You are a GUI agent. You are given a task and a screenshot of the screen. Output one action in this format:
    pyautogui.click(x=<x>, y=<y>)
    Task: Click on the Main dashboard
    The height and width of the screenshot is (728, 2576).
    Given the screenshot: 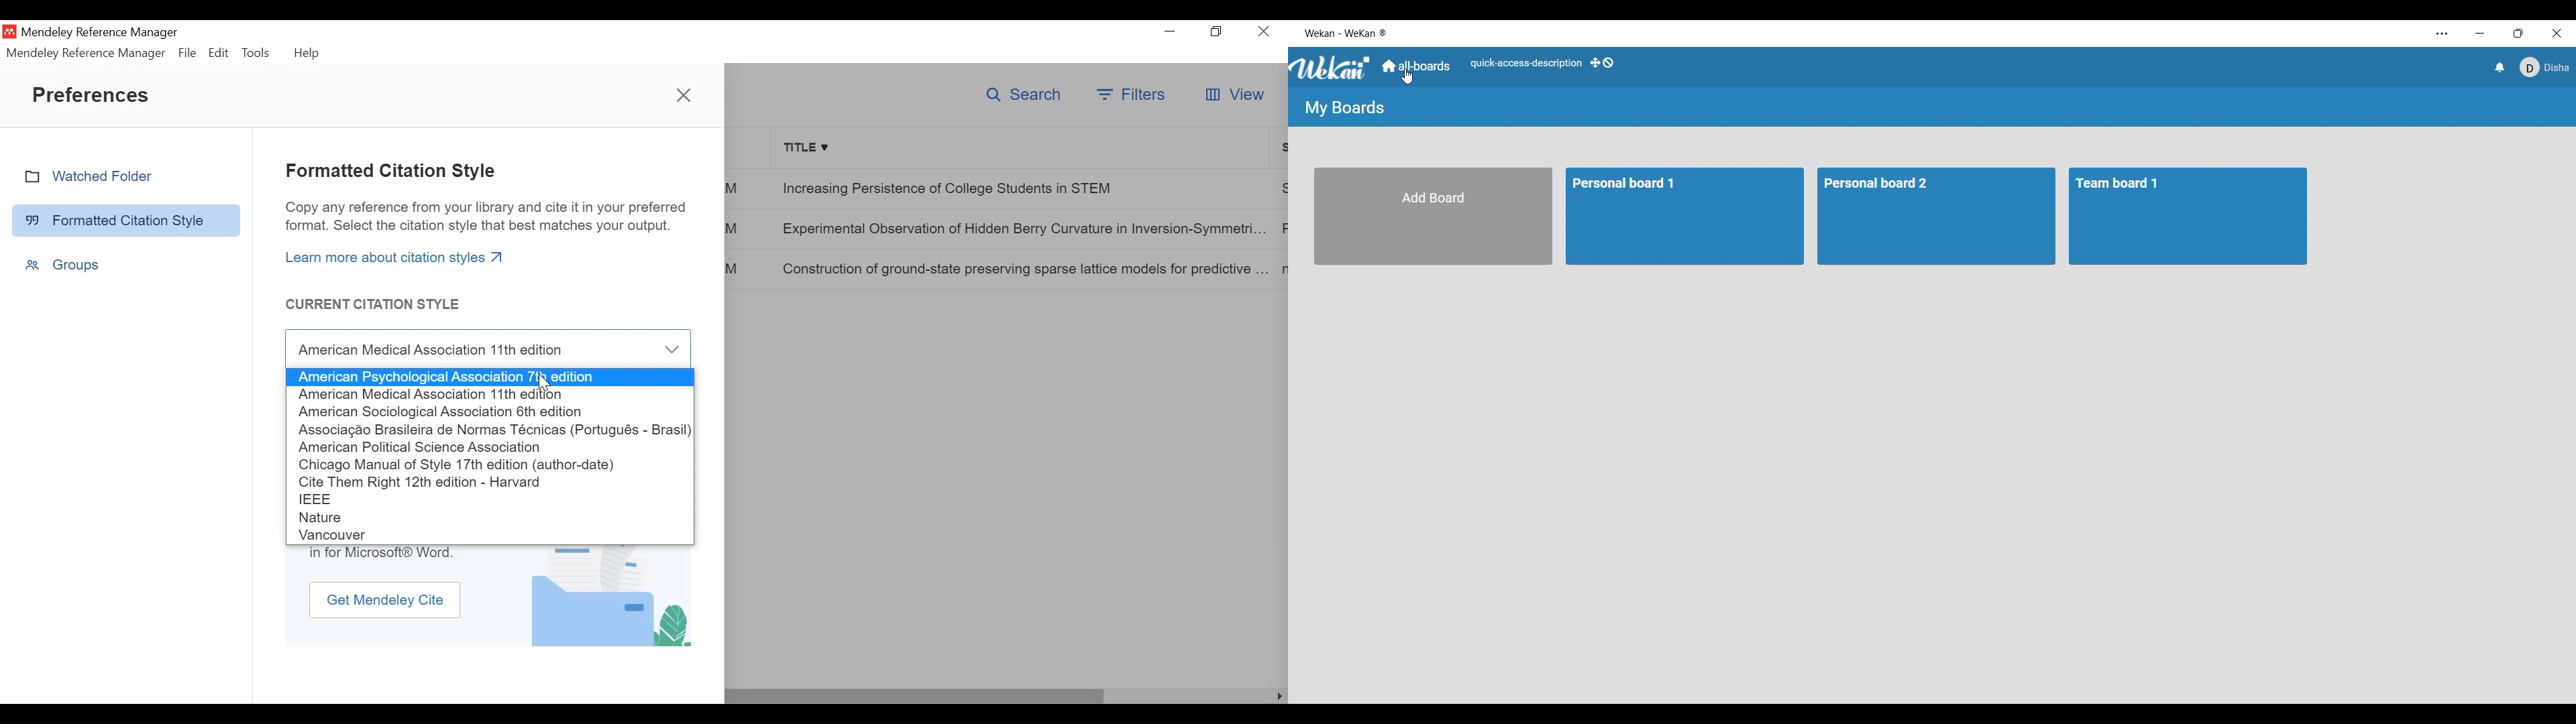 What is the action you would take?
    pyautogui.click(x=1416, y=66)
    